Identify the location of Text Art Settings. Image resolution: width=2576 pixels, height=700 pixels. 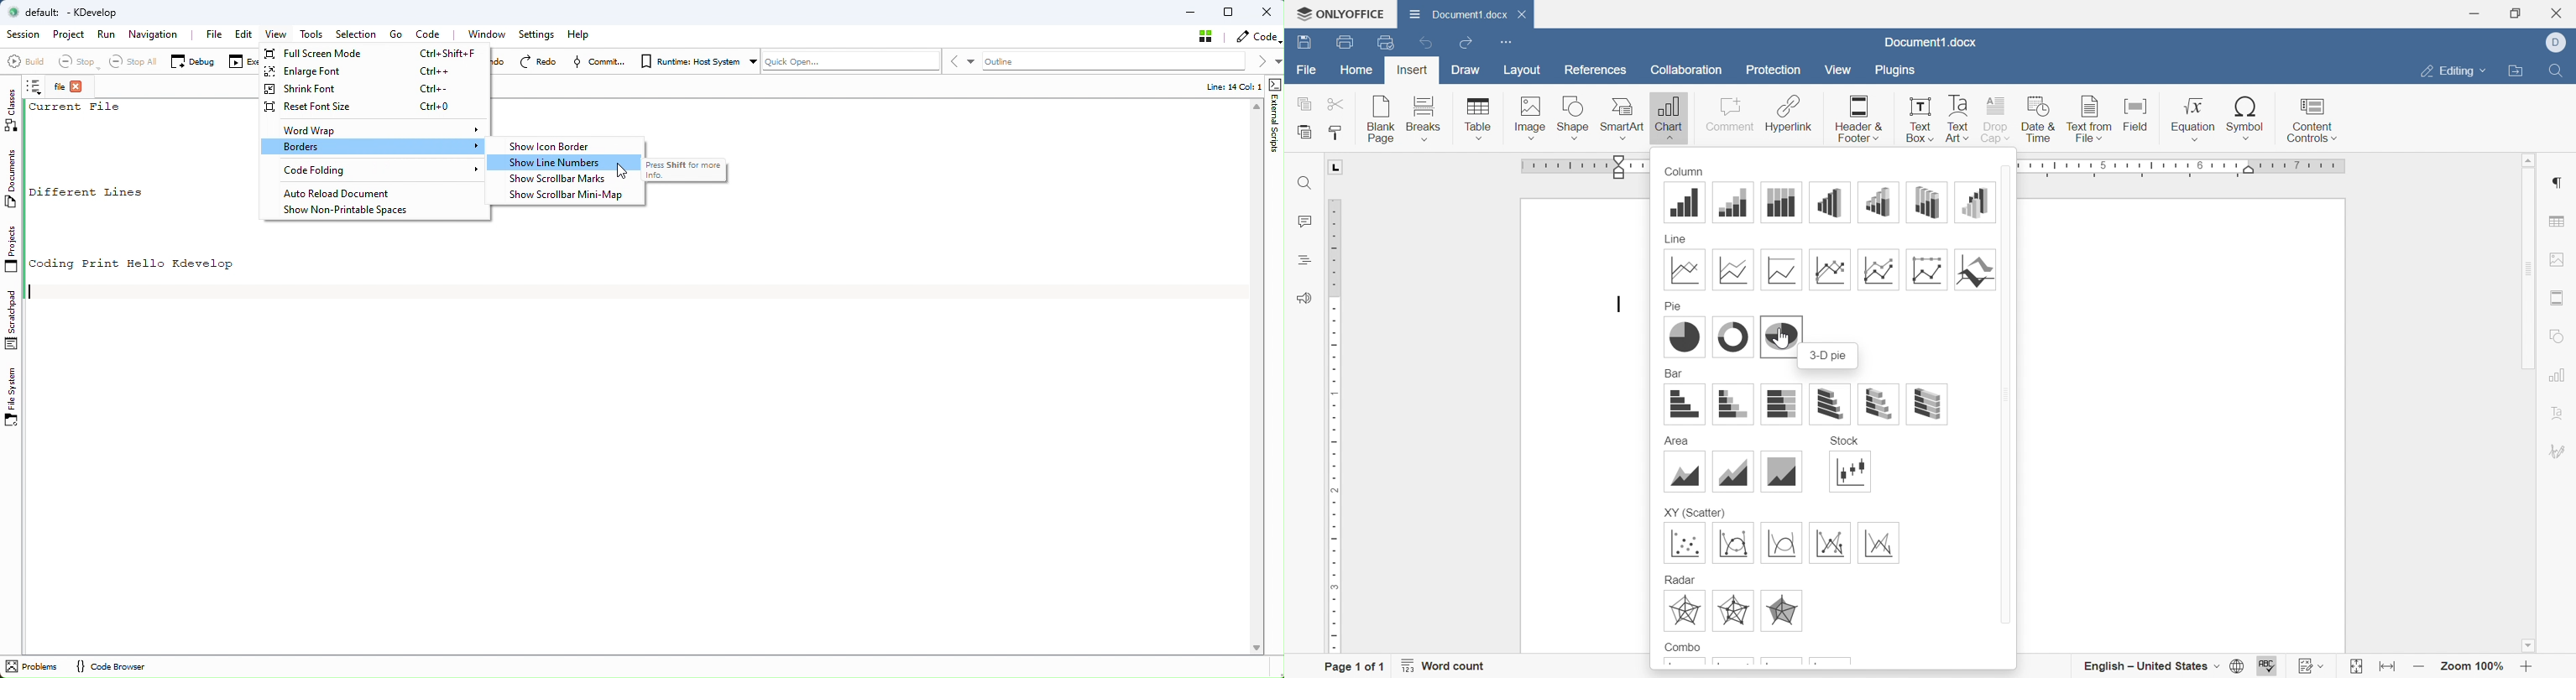
(2563, 412).